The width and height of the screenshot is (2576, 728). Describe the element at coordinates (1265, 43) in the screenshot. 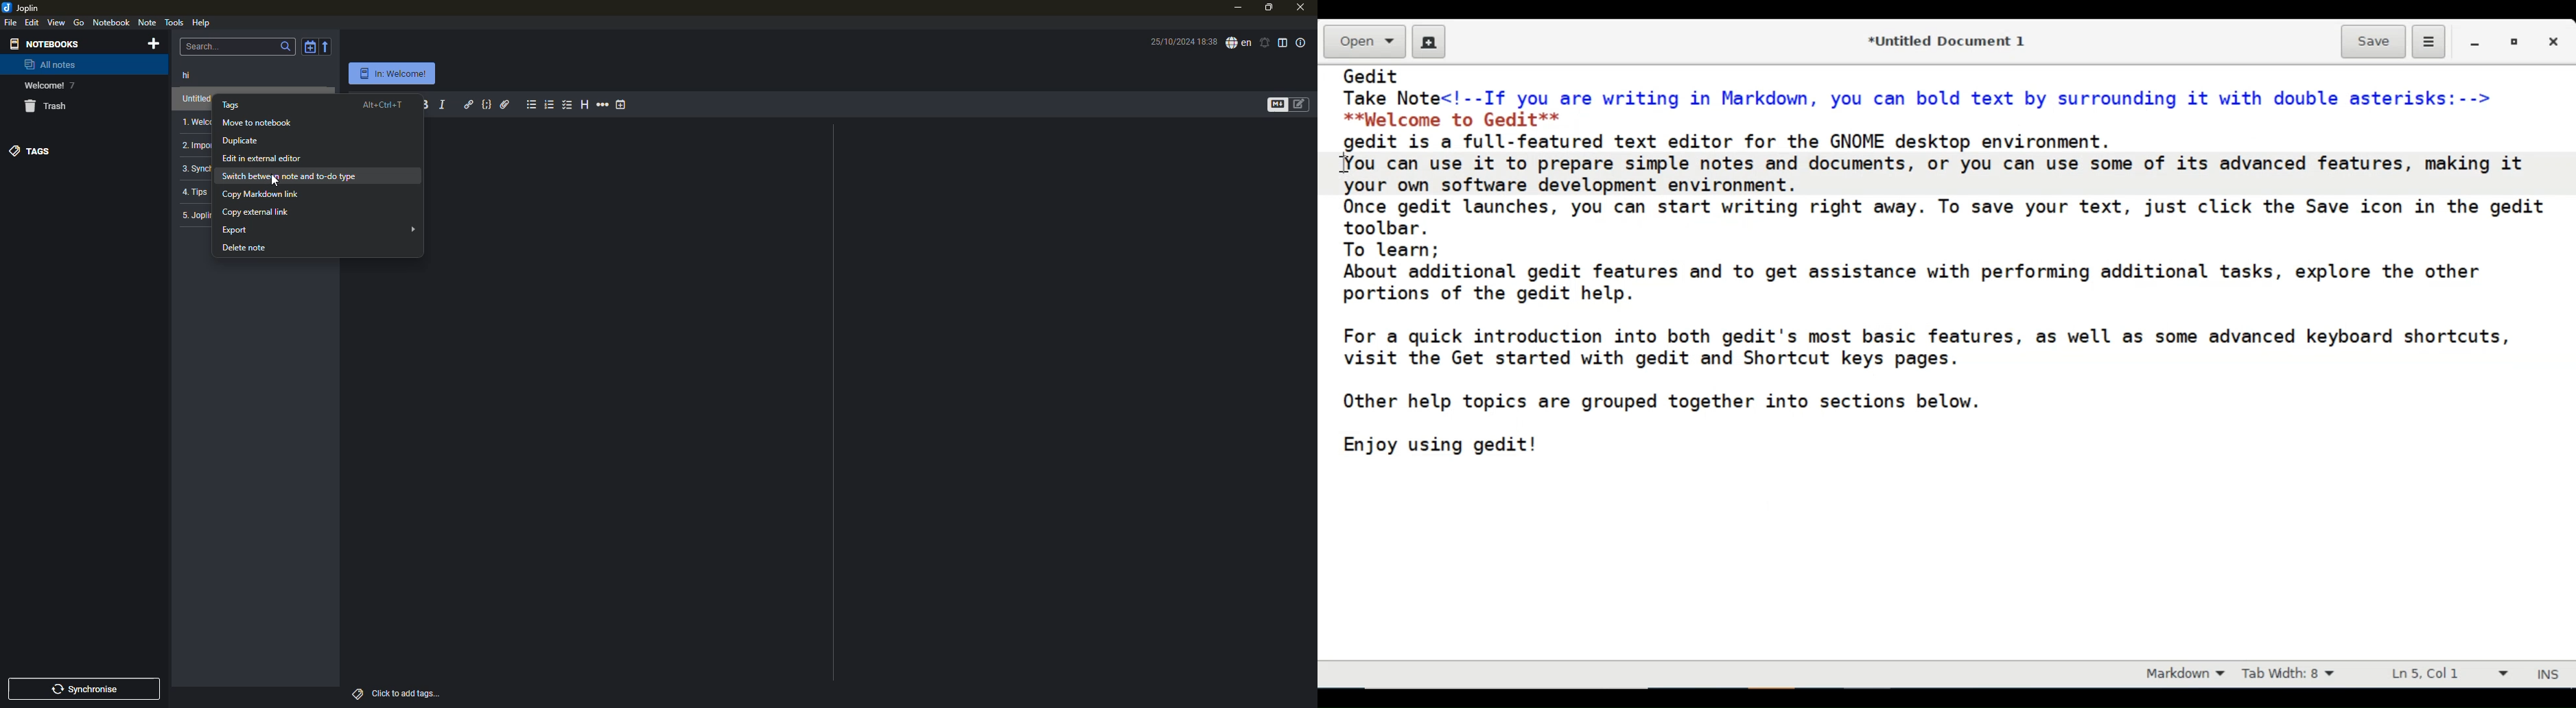

I see `set alarm` at that location.